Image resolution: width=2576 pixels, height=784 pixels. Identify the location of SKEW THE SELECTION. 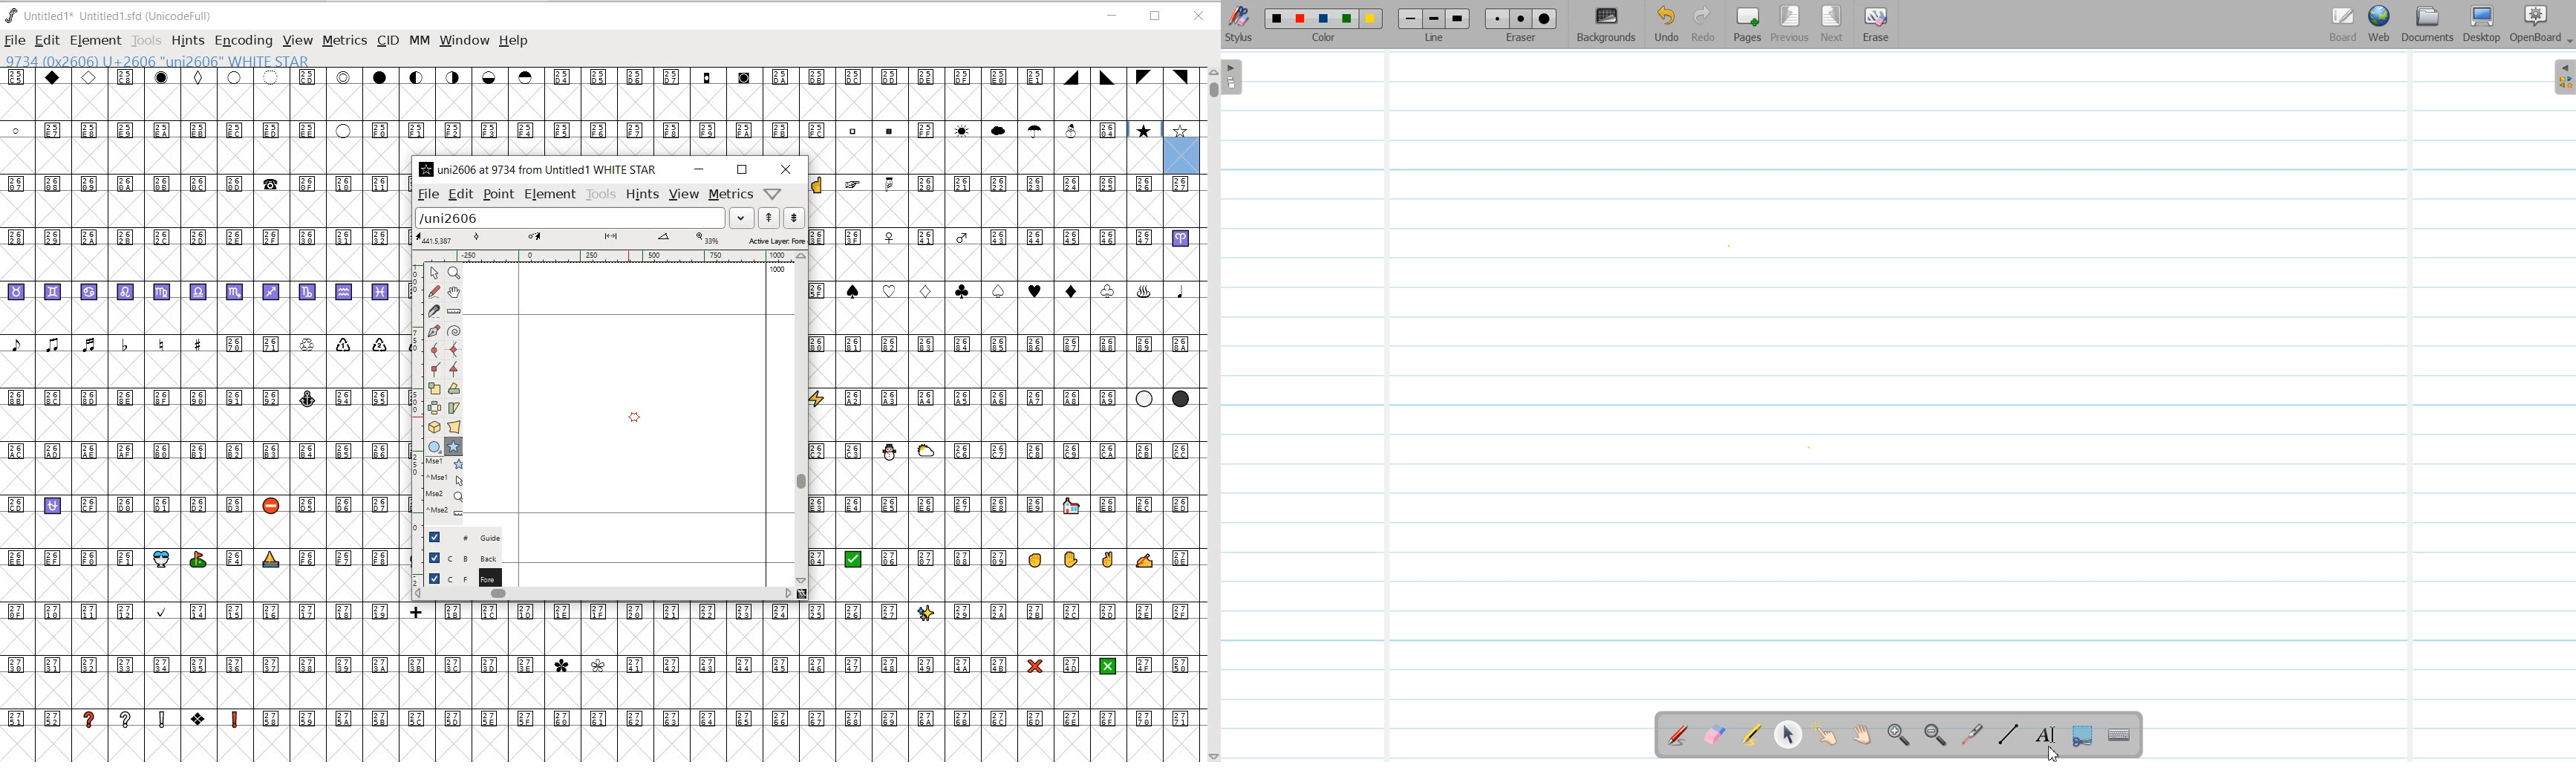
(455, 408).